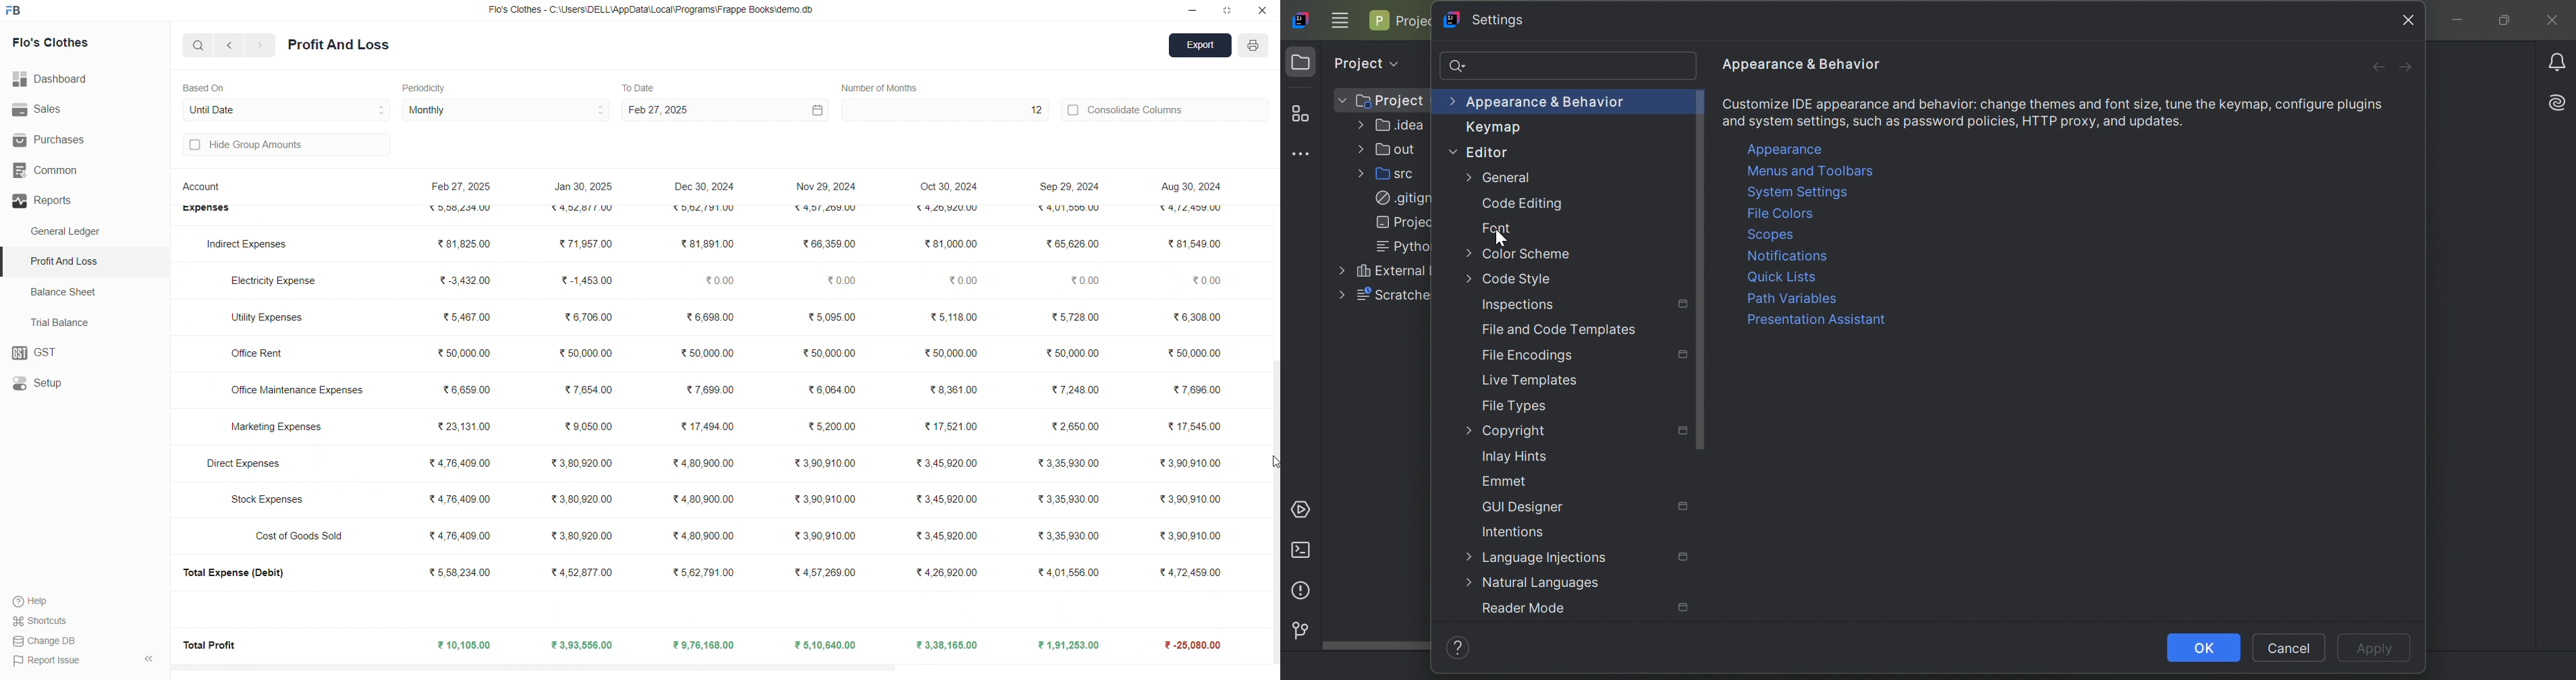 This screenshot has width=2576, height=700. I want to click on vertical scroll bar, so click(1273, 423).